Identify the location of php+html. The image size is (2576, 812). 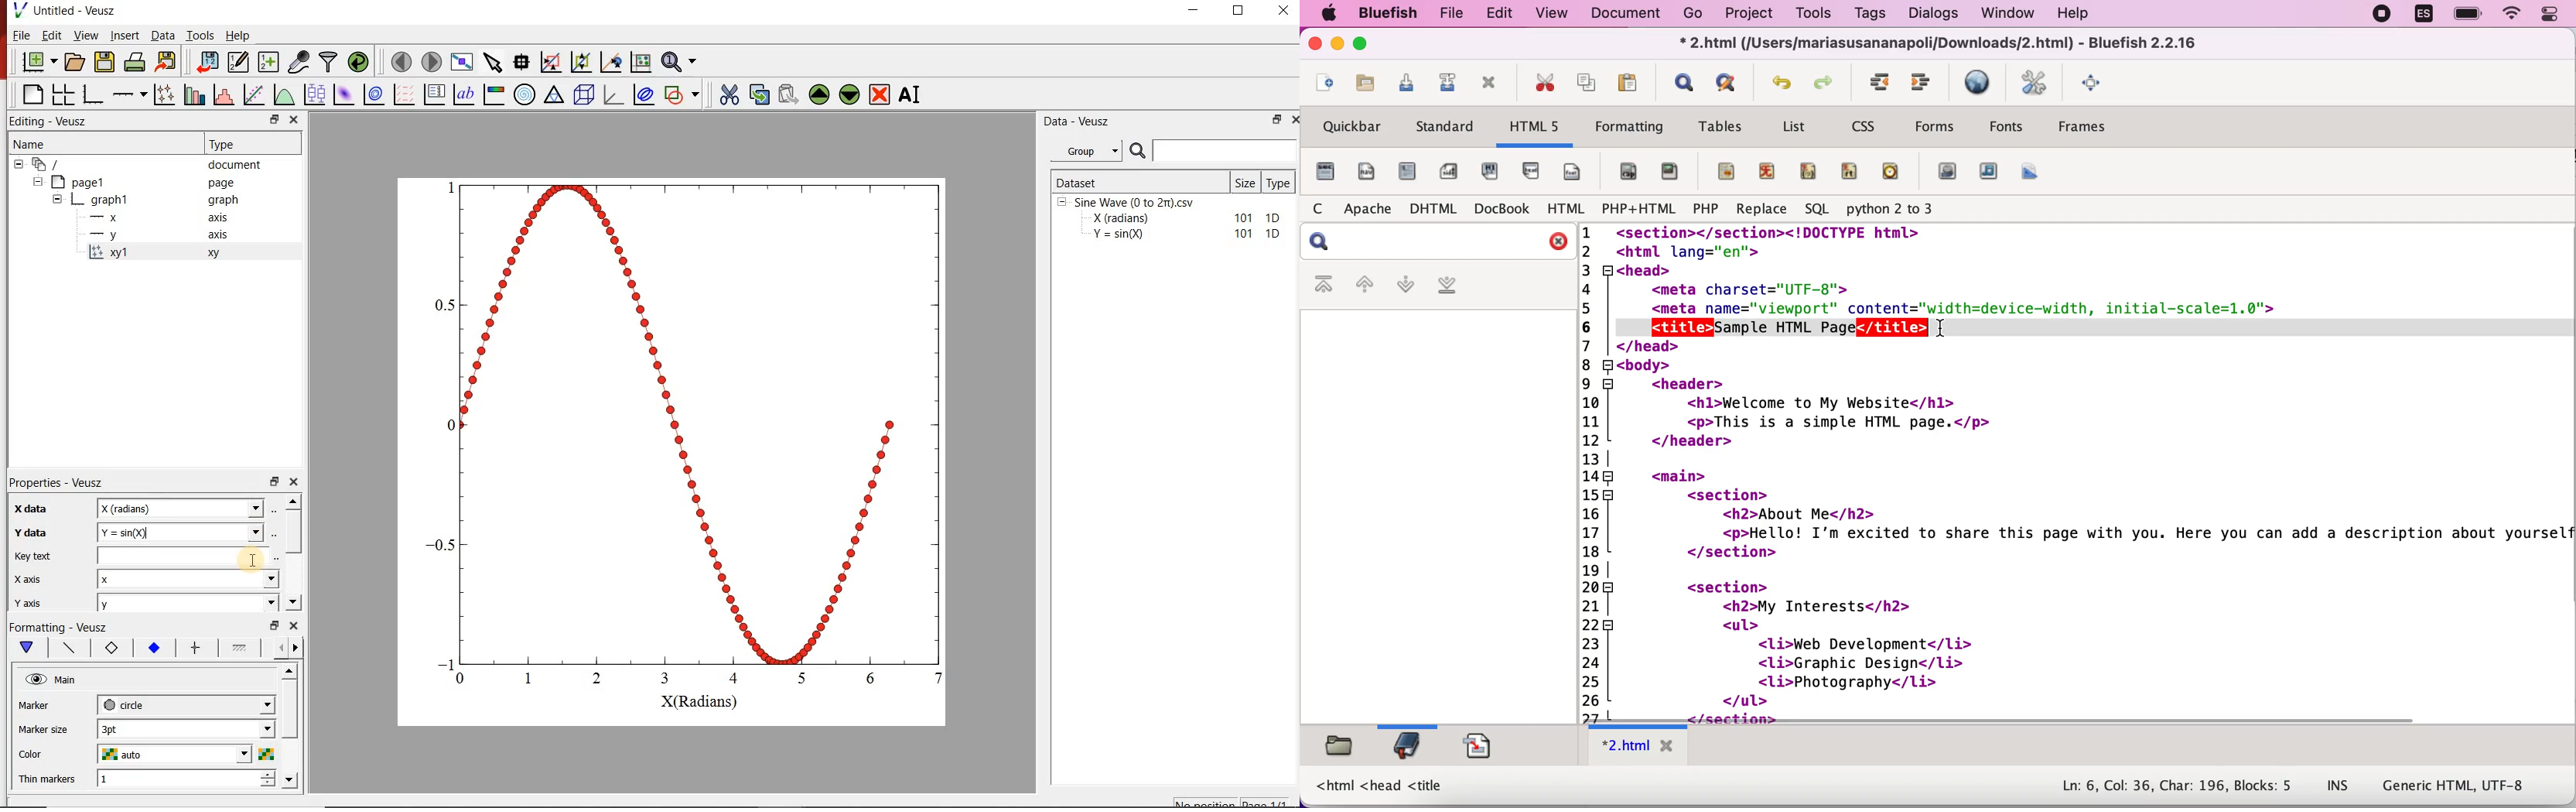
(1640, 211).